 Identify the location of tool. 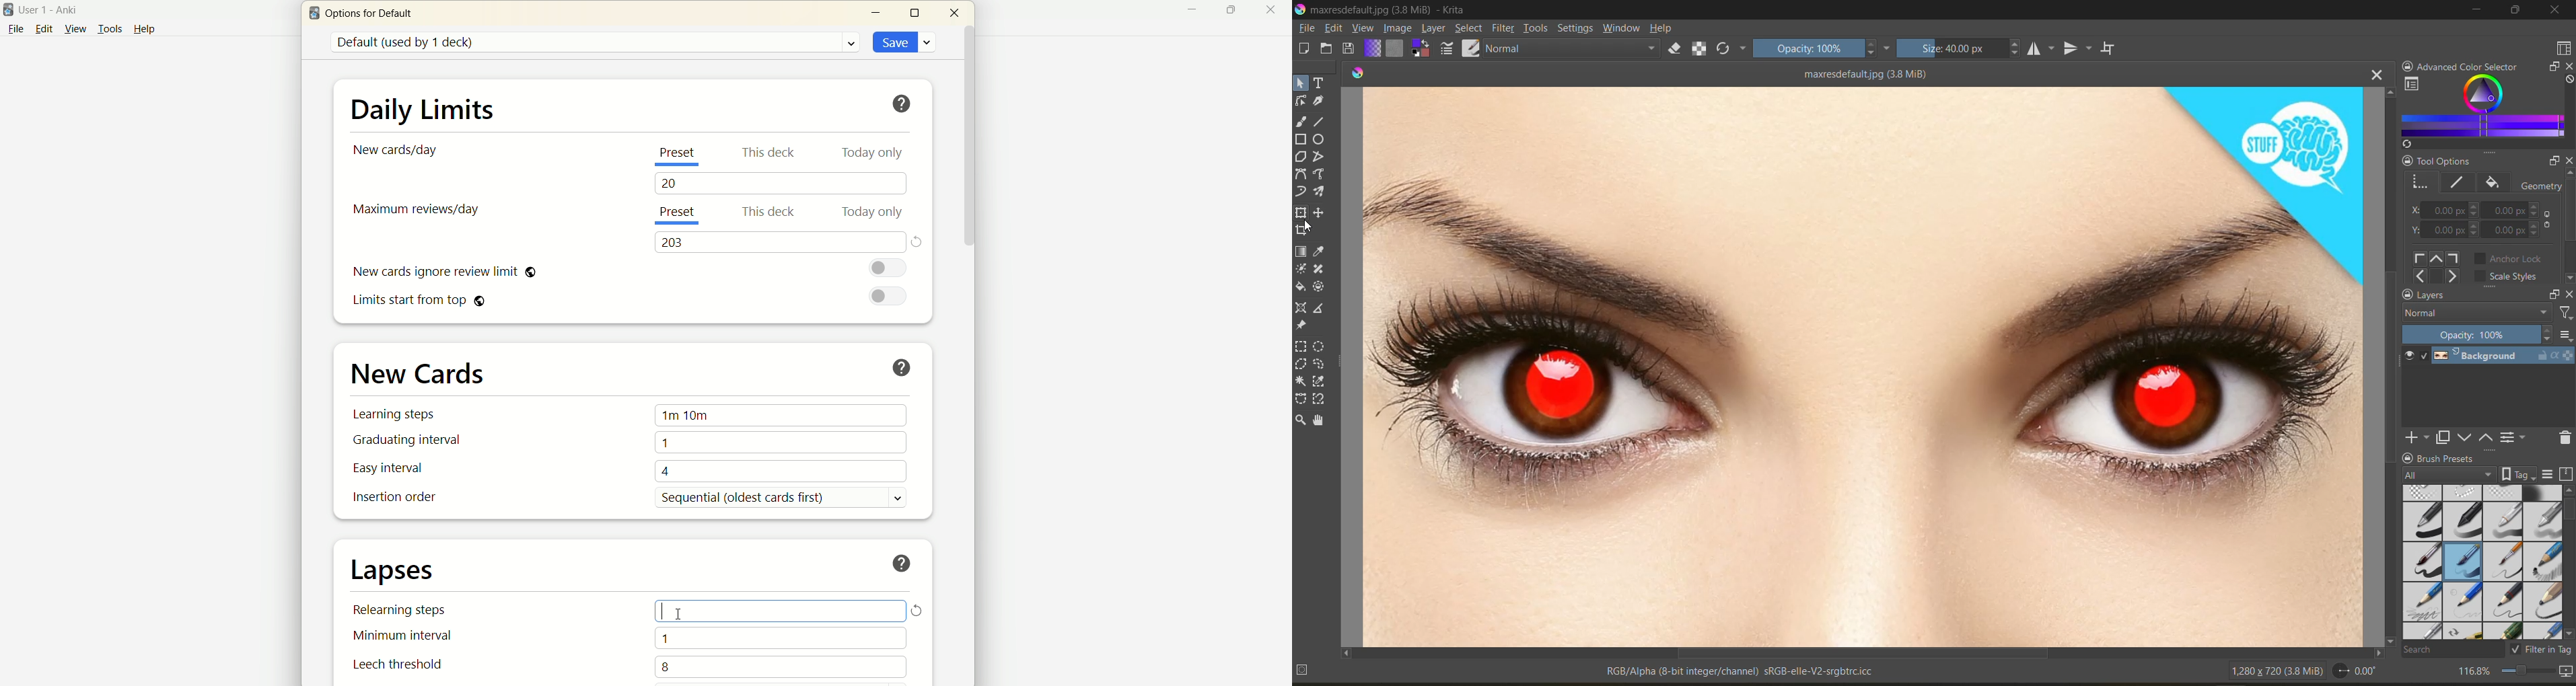
(1301, 101).